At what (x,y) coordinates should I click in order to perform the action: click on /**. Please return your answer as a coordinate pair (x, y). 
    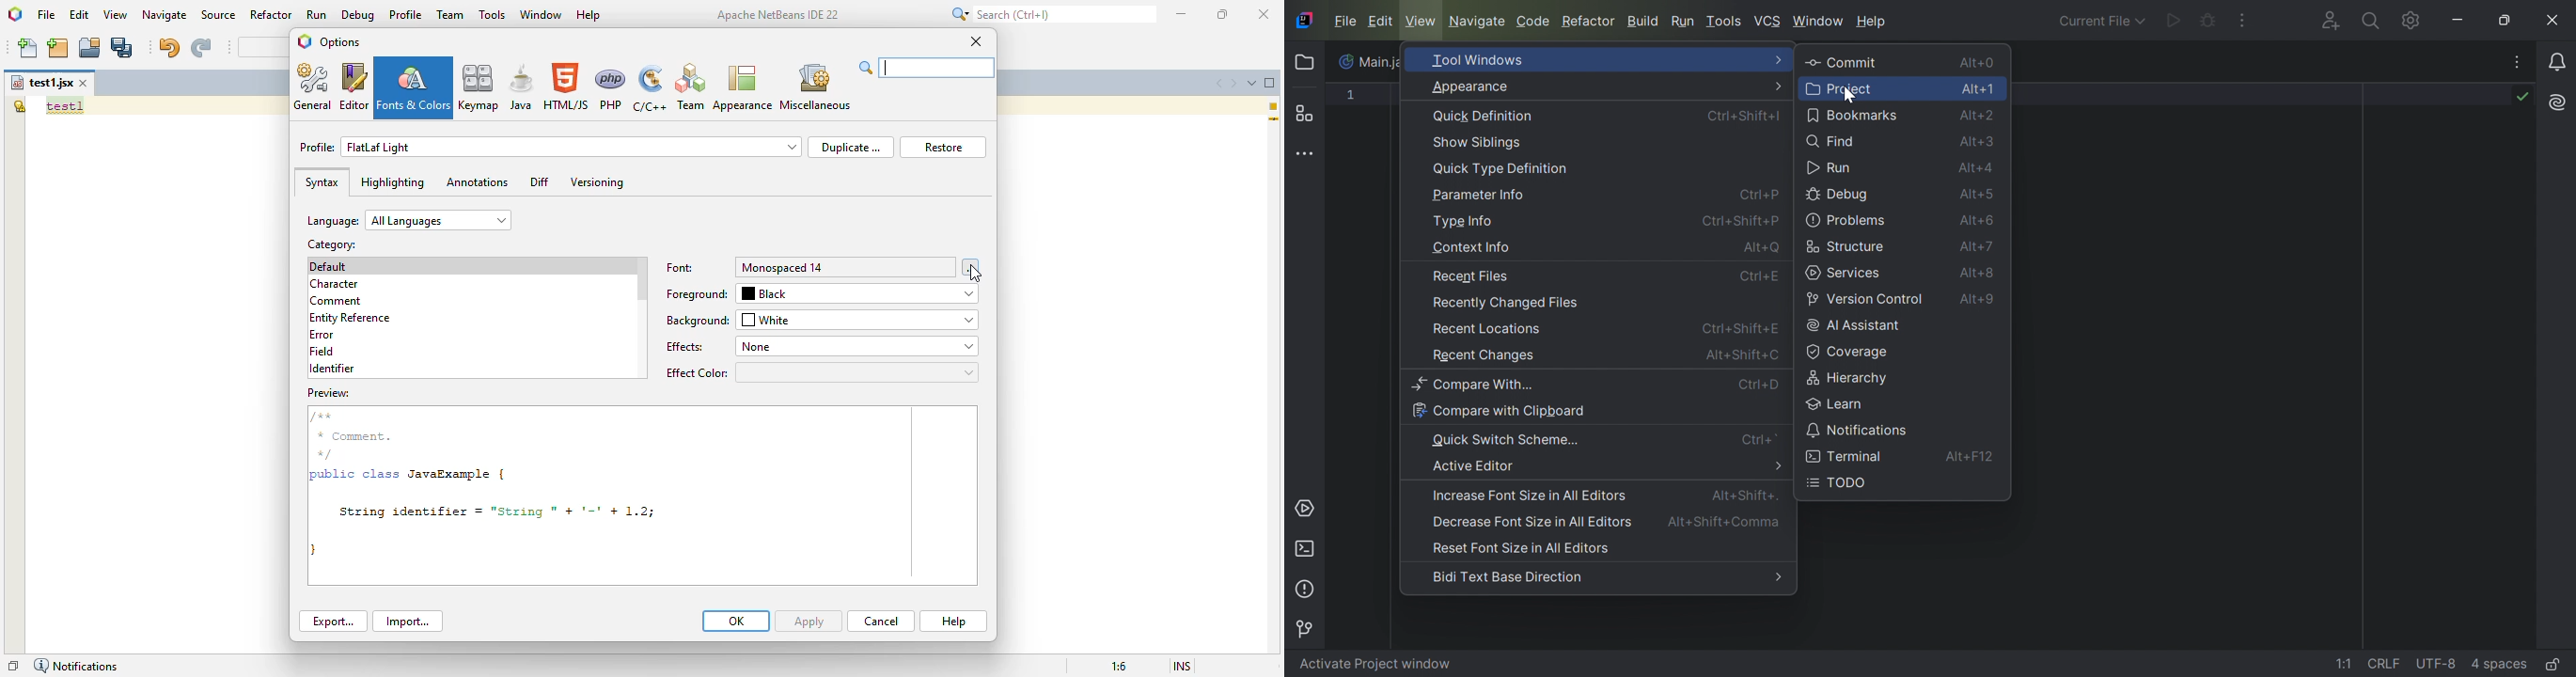
    Looking at the image, I should click on (328, 416).